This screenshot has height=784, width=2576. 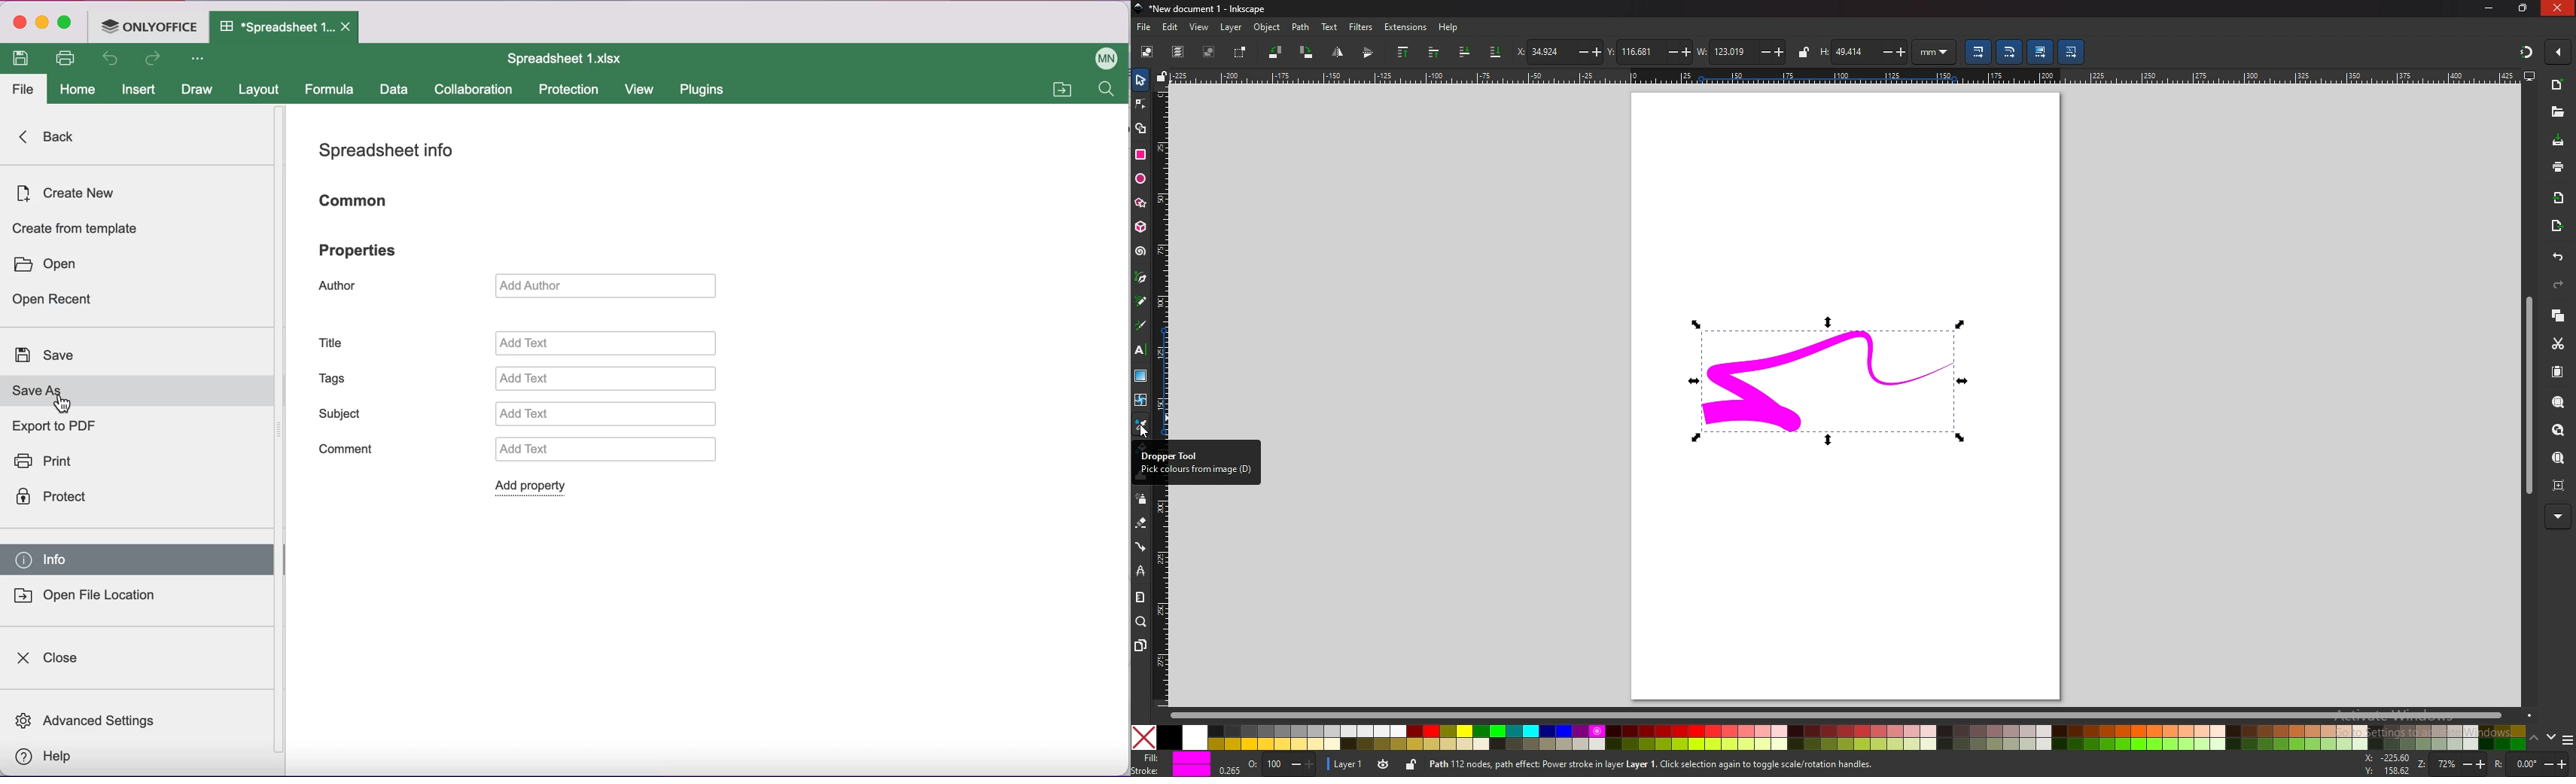 I want to click on select all objects, so click(x=1148, y=51).